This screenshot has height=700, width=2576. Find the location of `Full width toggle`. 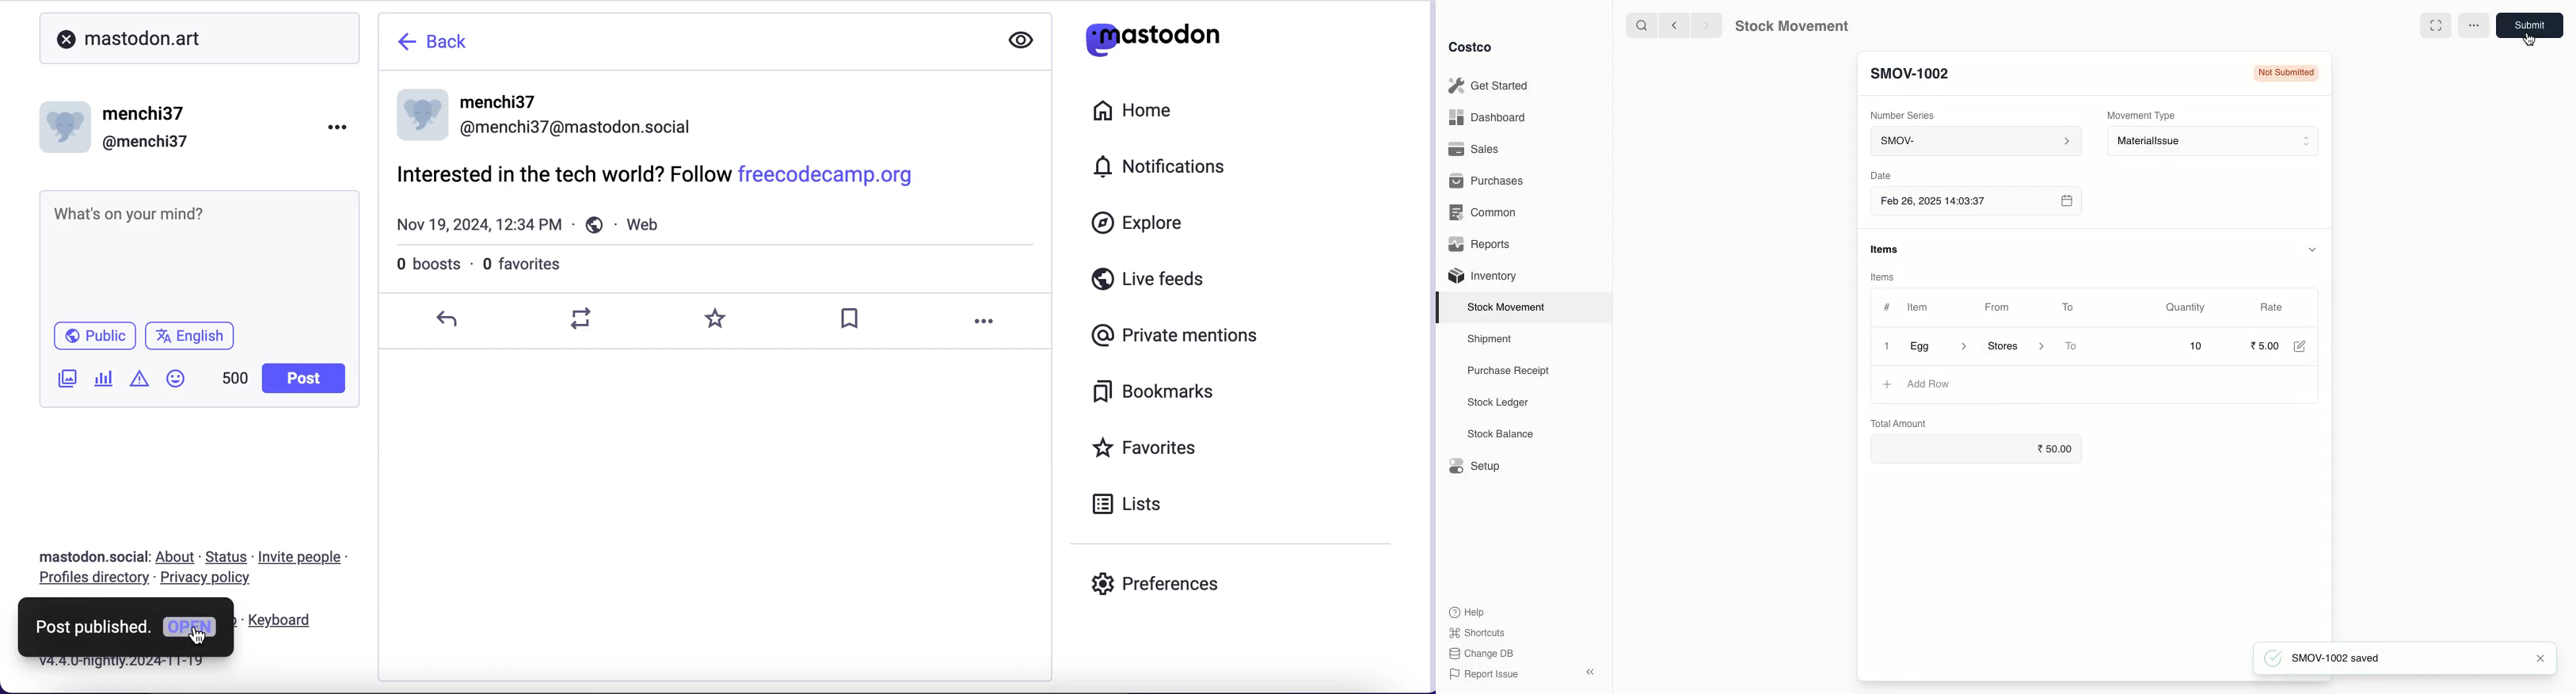

Full width toggle is located at coordinates (2433, 25).